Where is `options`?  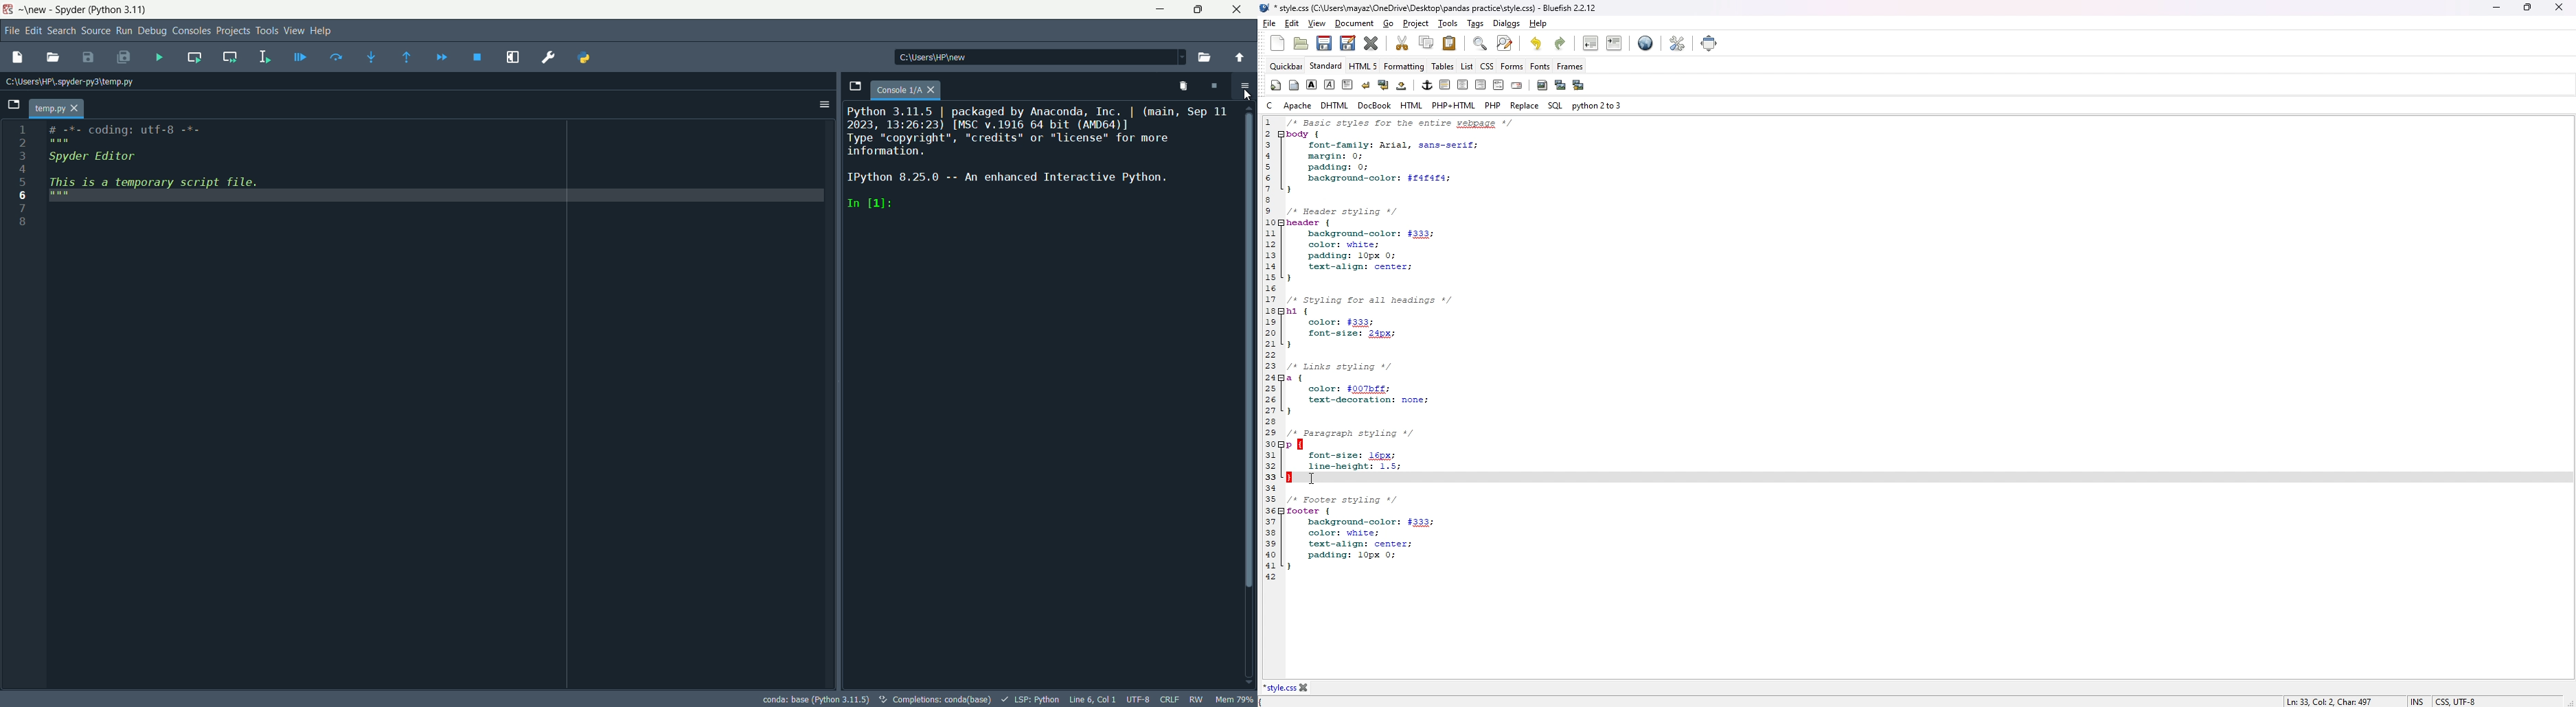
options is located at coordinates (1244, 85).